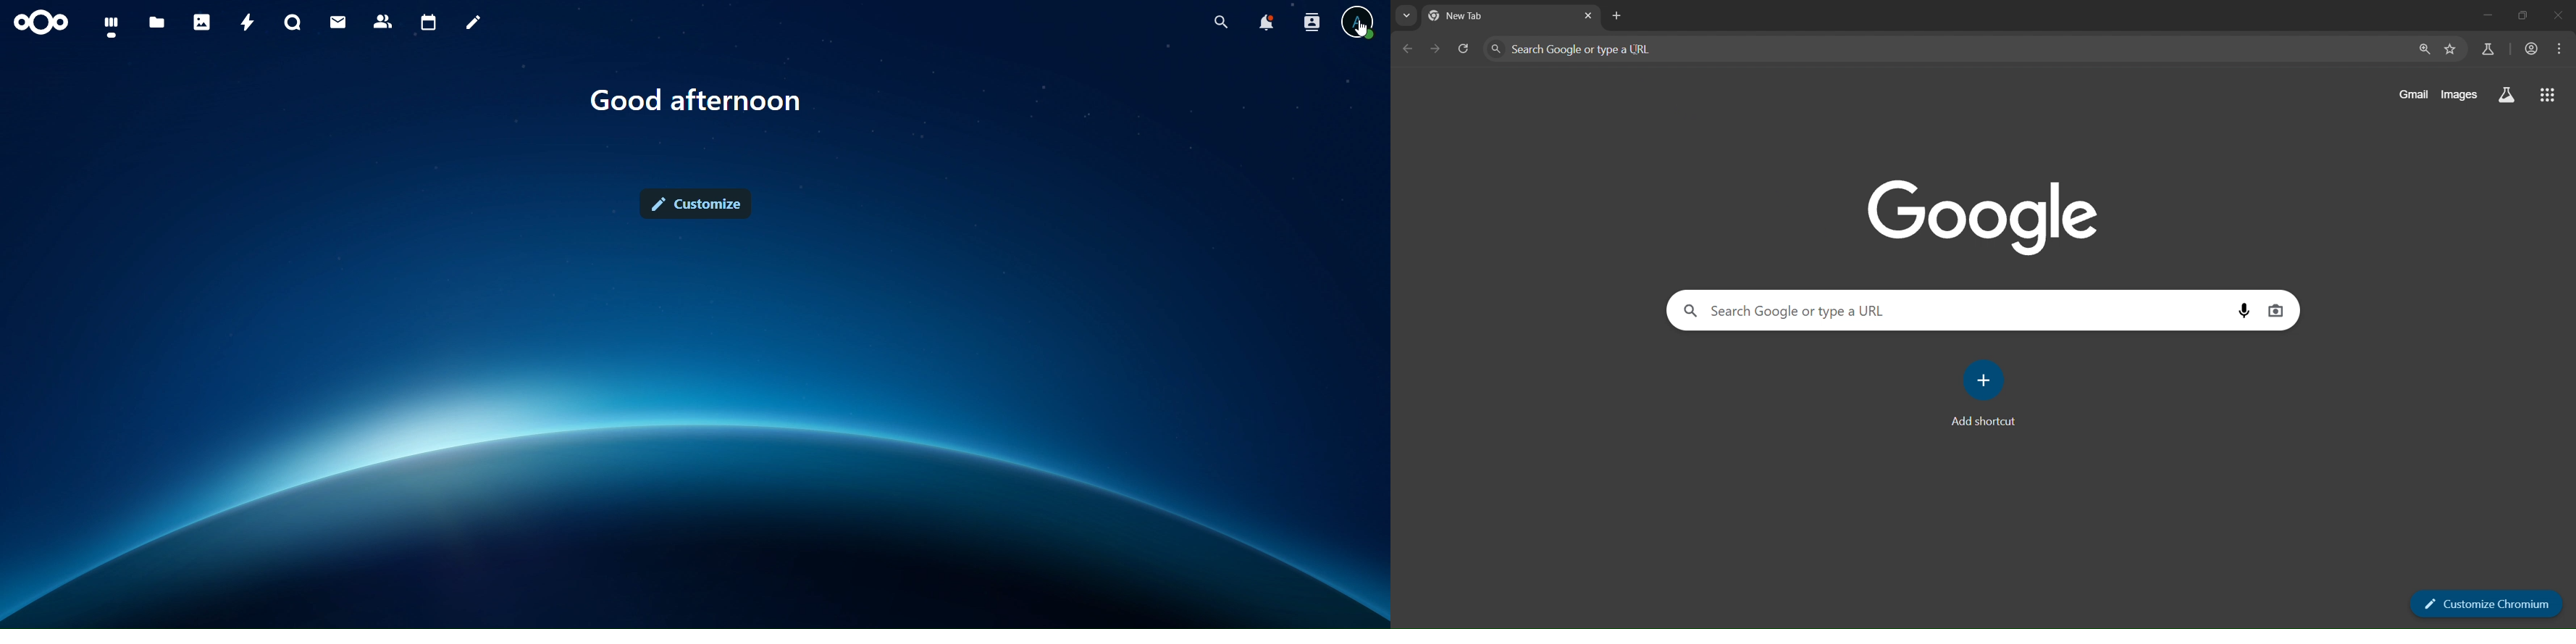 This screenshot has width=2576, height=644. I want to click on view profile, so click(1362, 25).